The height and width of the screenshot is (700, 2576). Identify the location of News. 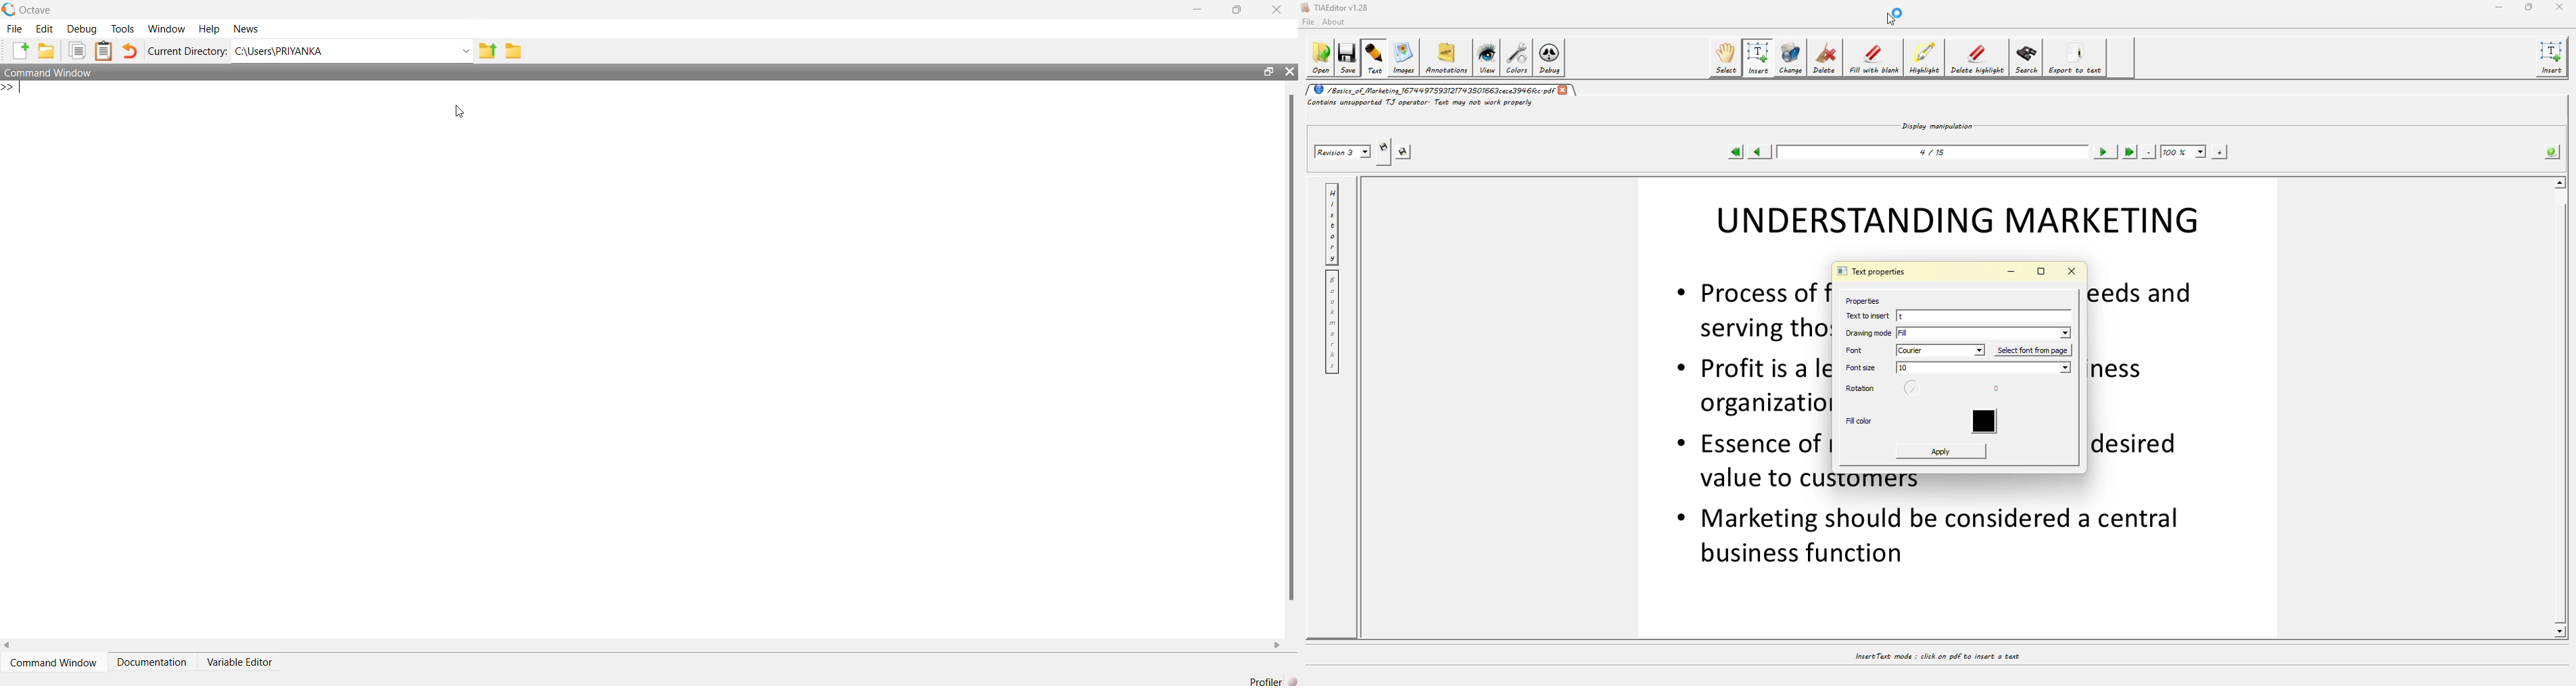
(245, 29).